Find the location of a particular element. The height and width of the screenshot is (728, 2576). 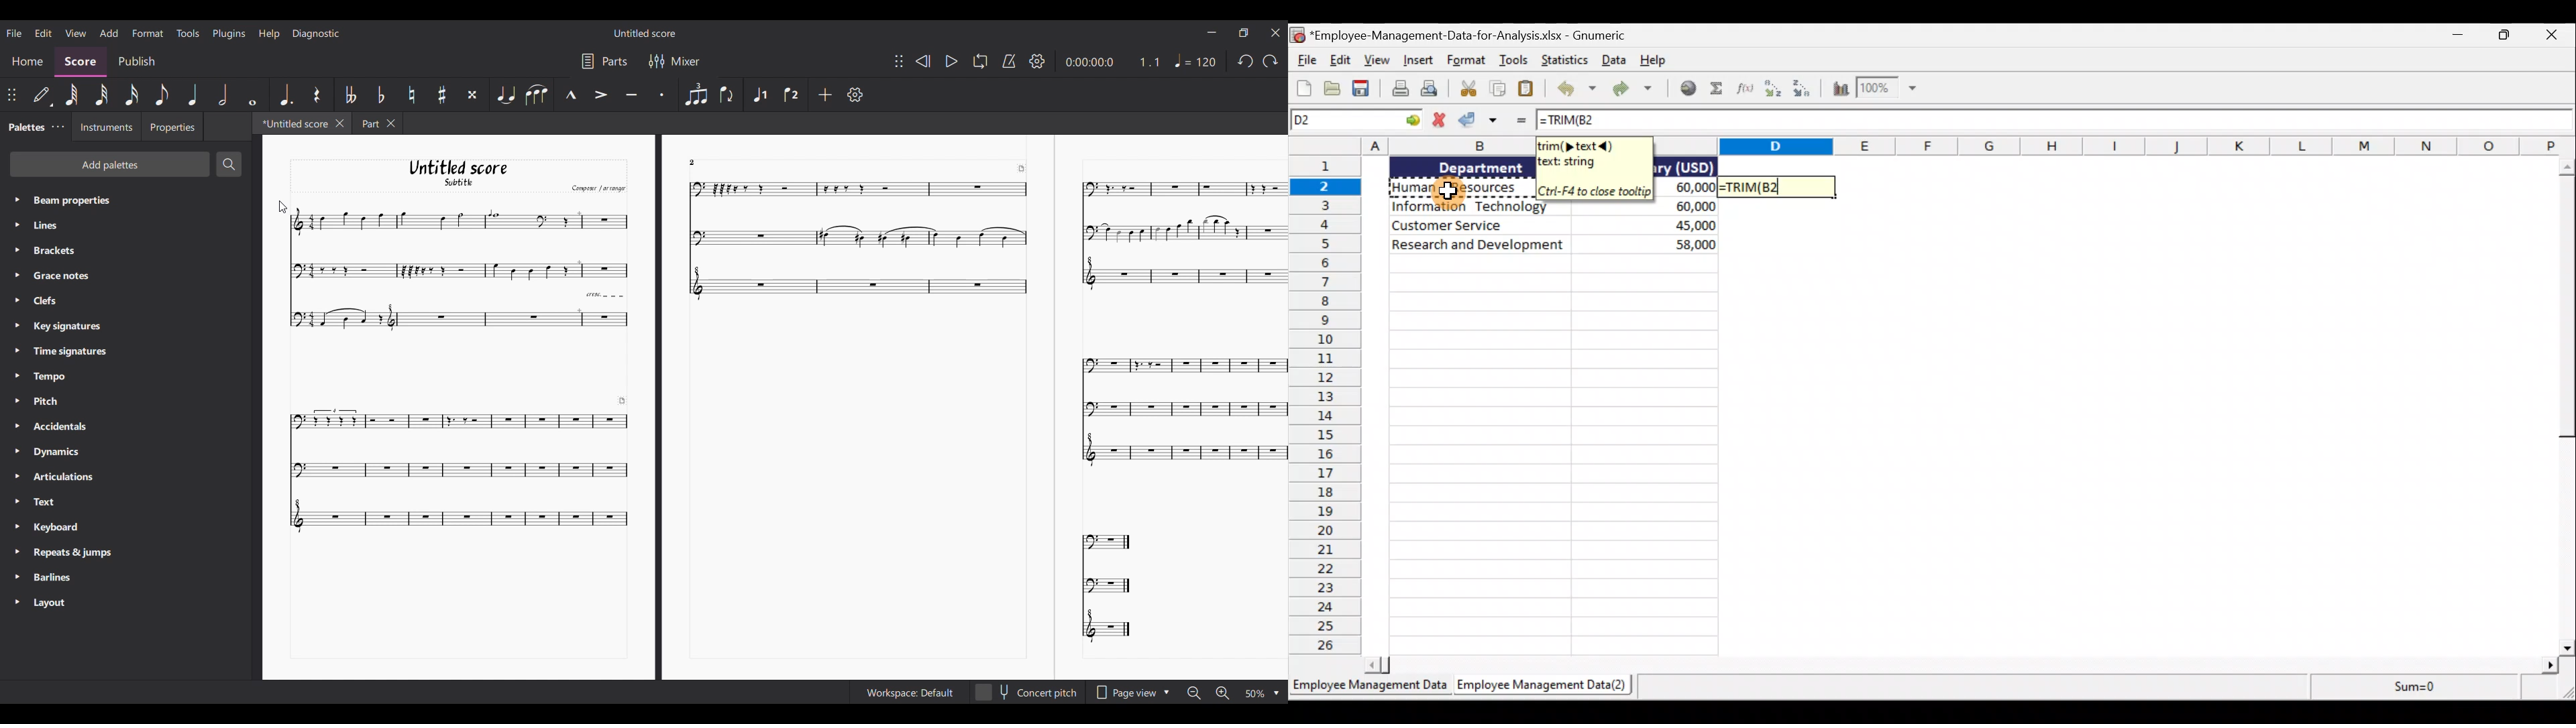

 is located at coordinates (463, 270).